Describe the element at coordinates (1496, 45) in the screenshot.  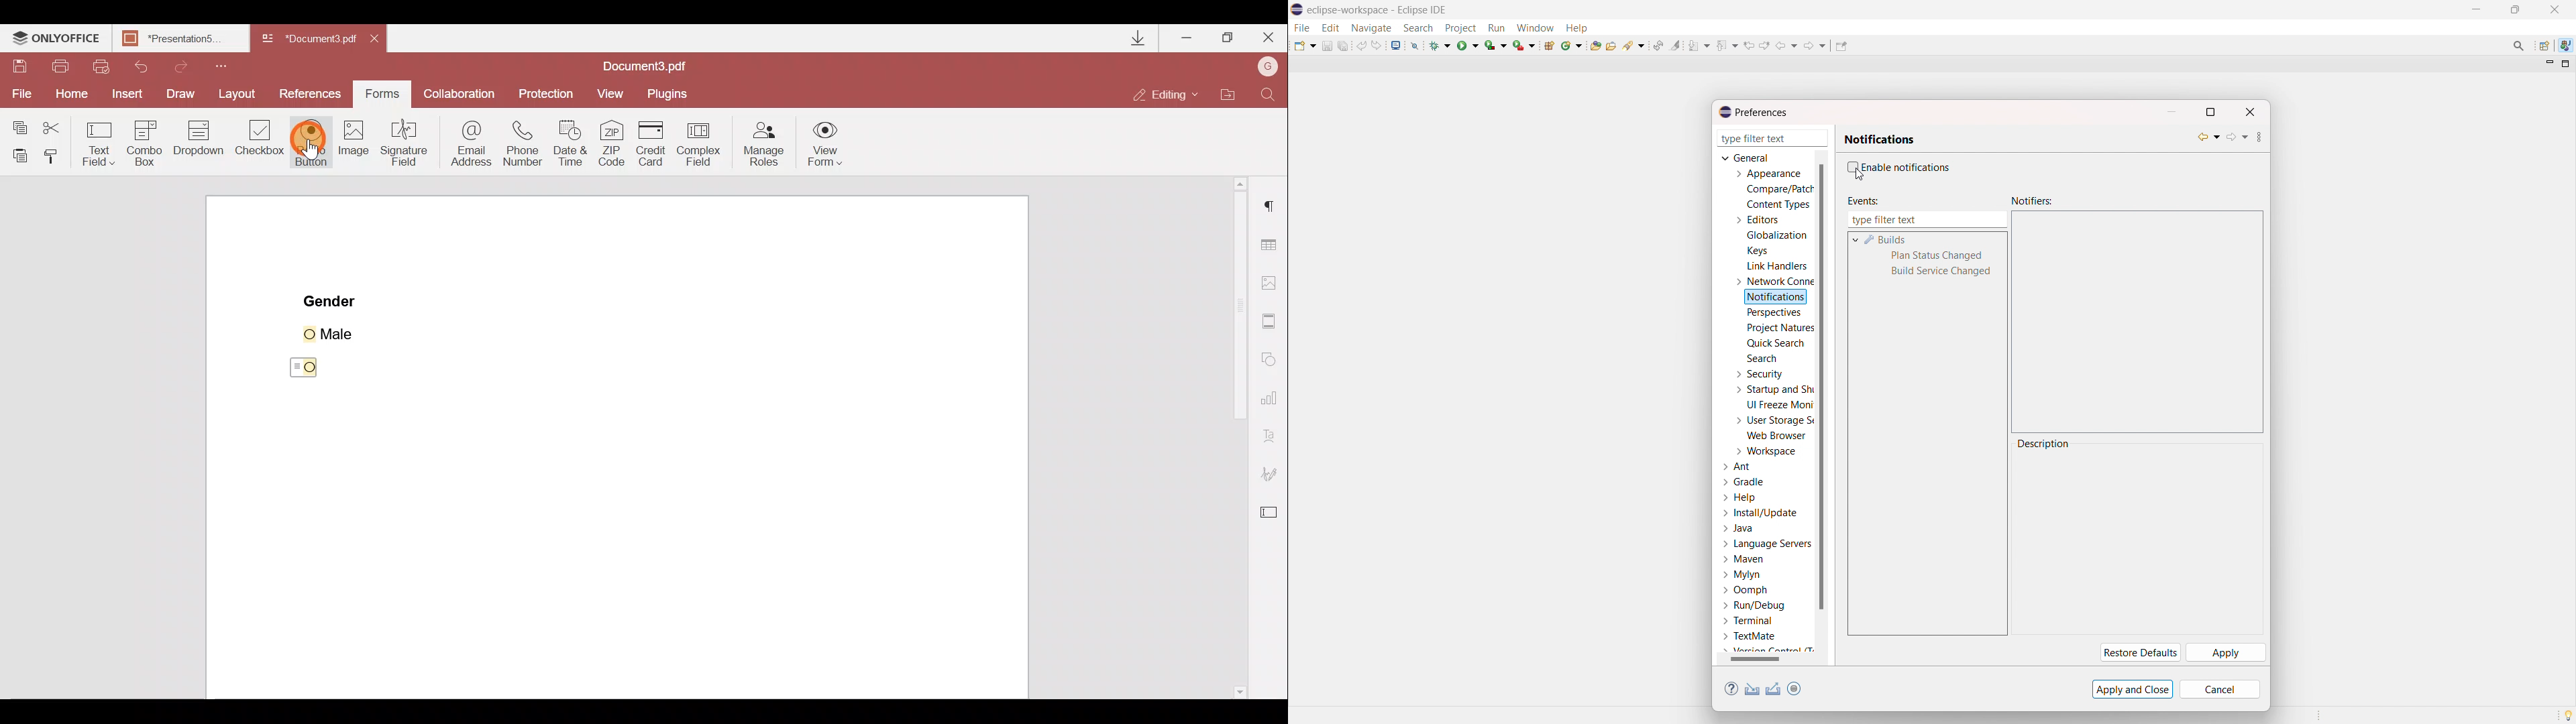
I see `coverage` at that location.